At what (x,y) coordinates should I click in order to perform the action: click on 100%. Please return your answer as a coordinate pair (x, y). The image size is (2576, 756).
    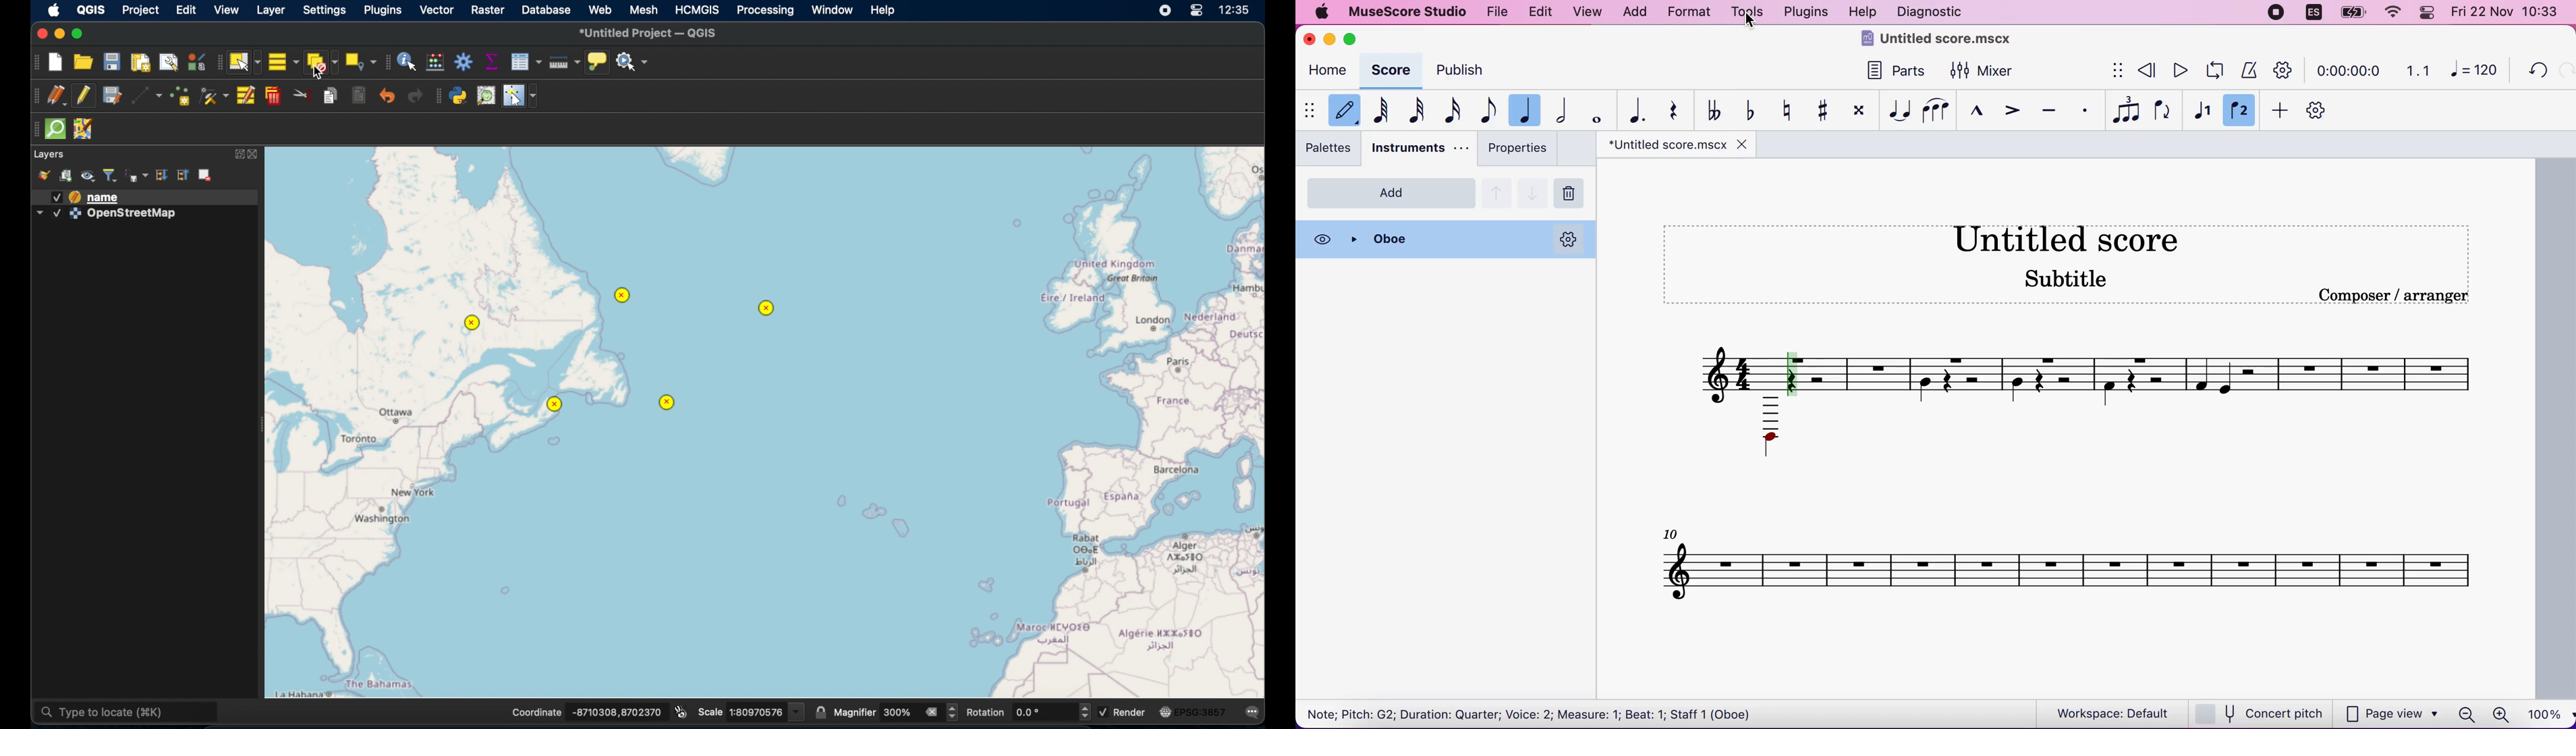
    Looking at the image, I should click on (2546, 713).